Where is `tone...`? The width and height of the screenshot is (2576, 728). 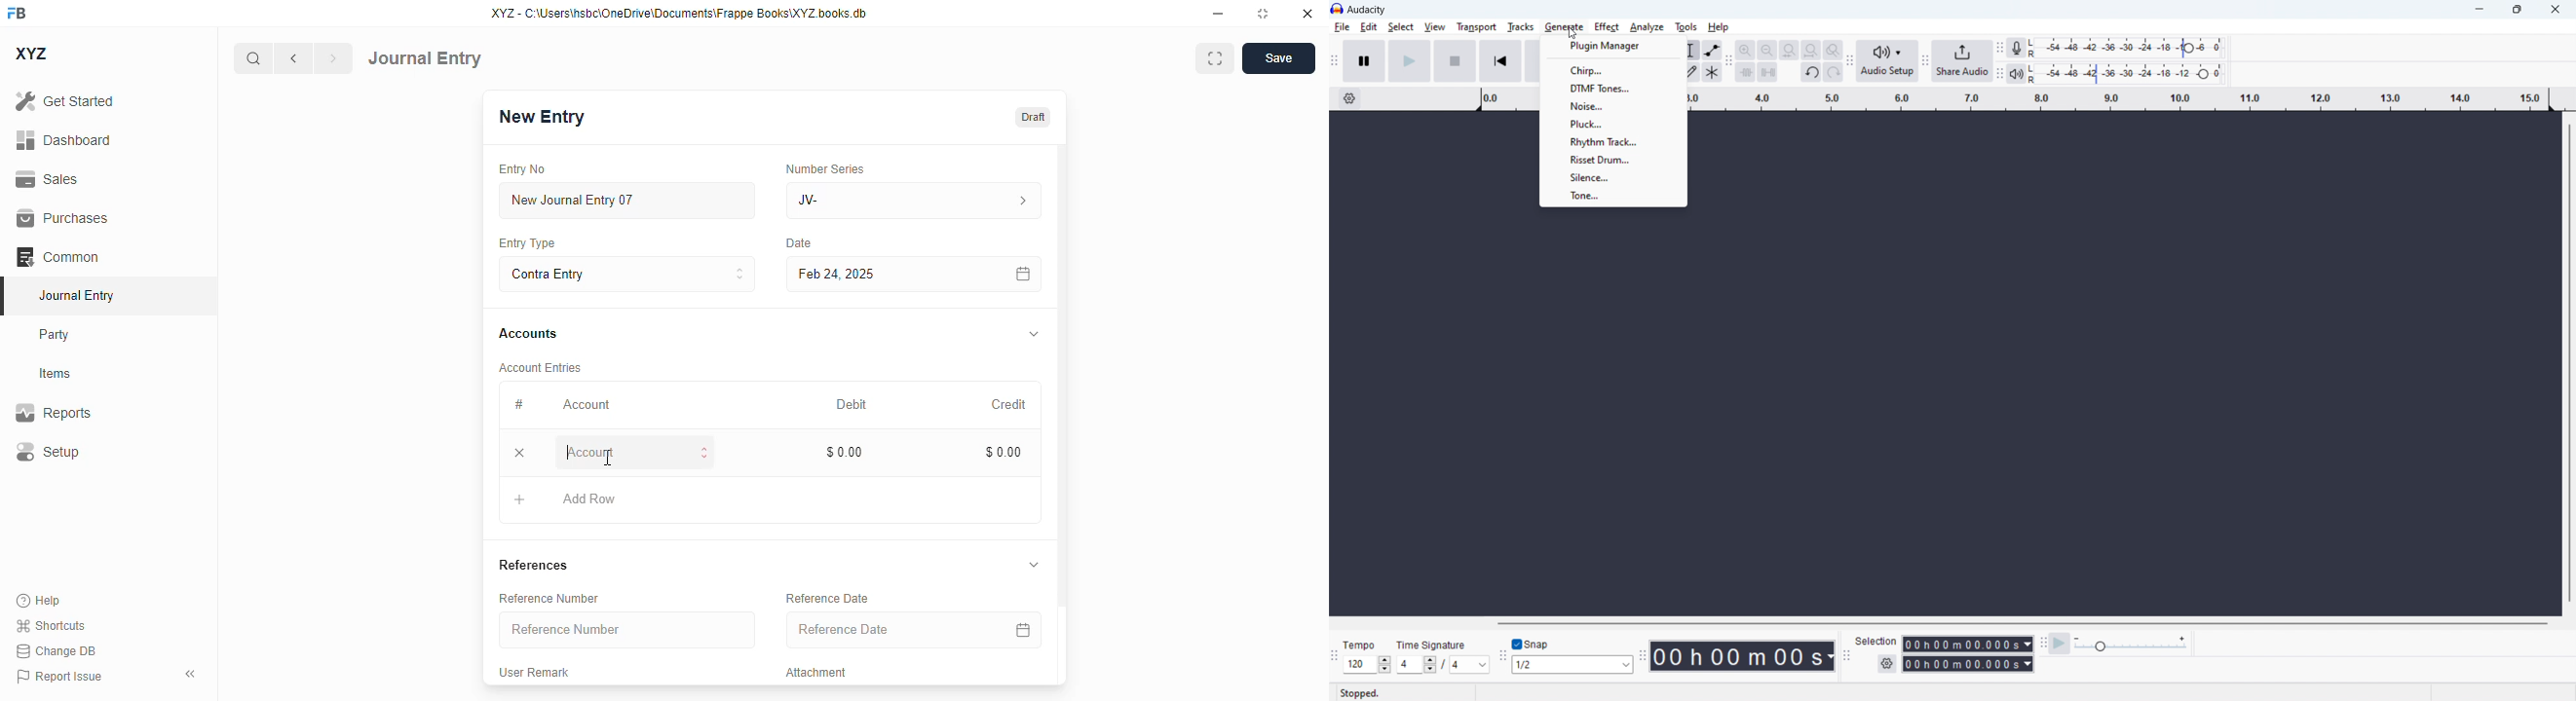 tone... is located at coordinates (1613, 196).